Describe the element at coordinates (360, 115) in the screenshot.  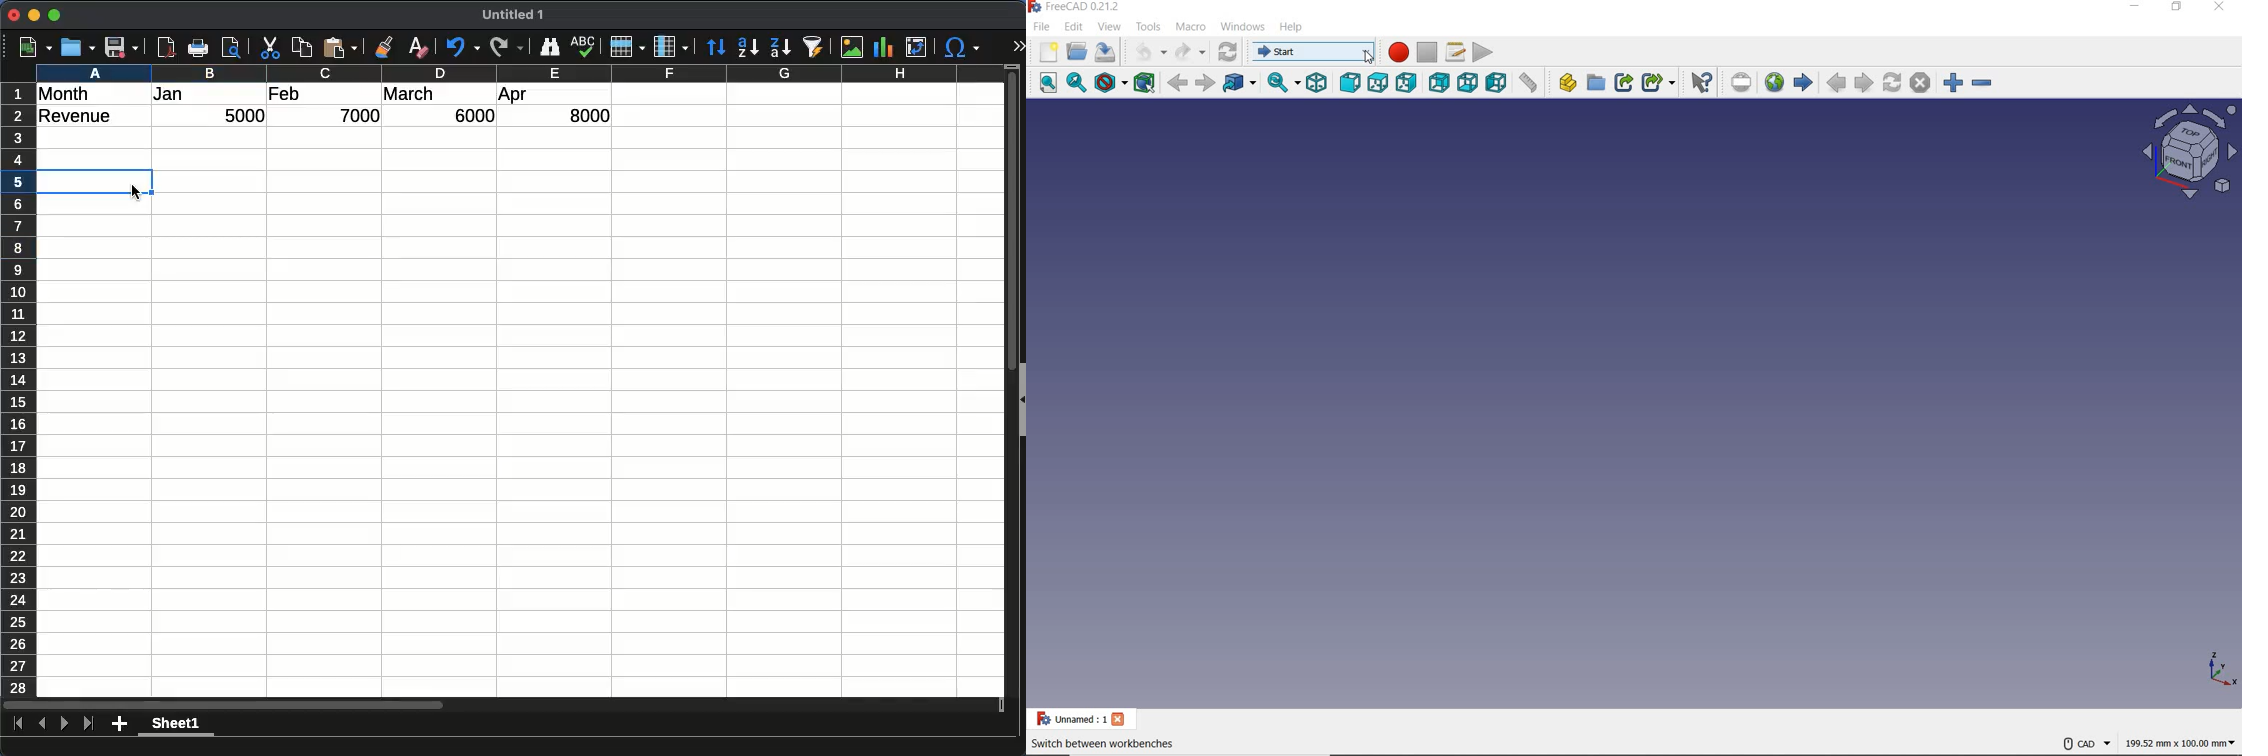
I see `7000` at that location.